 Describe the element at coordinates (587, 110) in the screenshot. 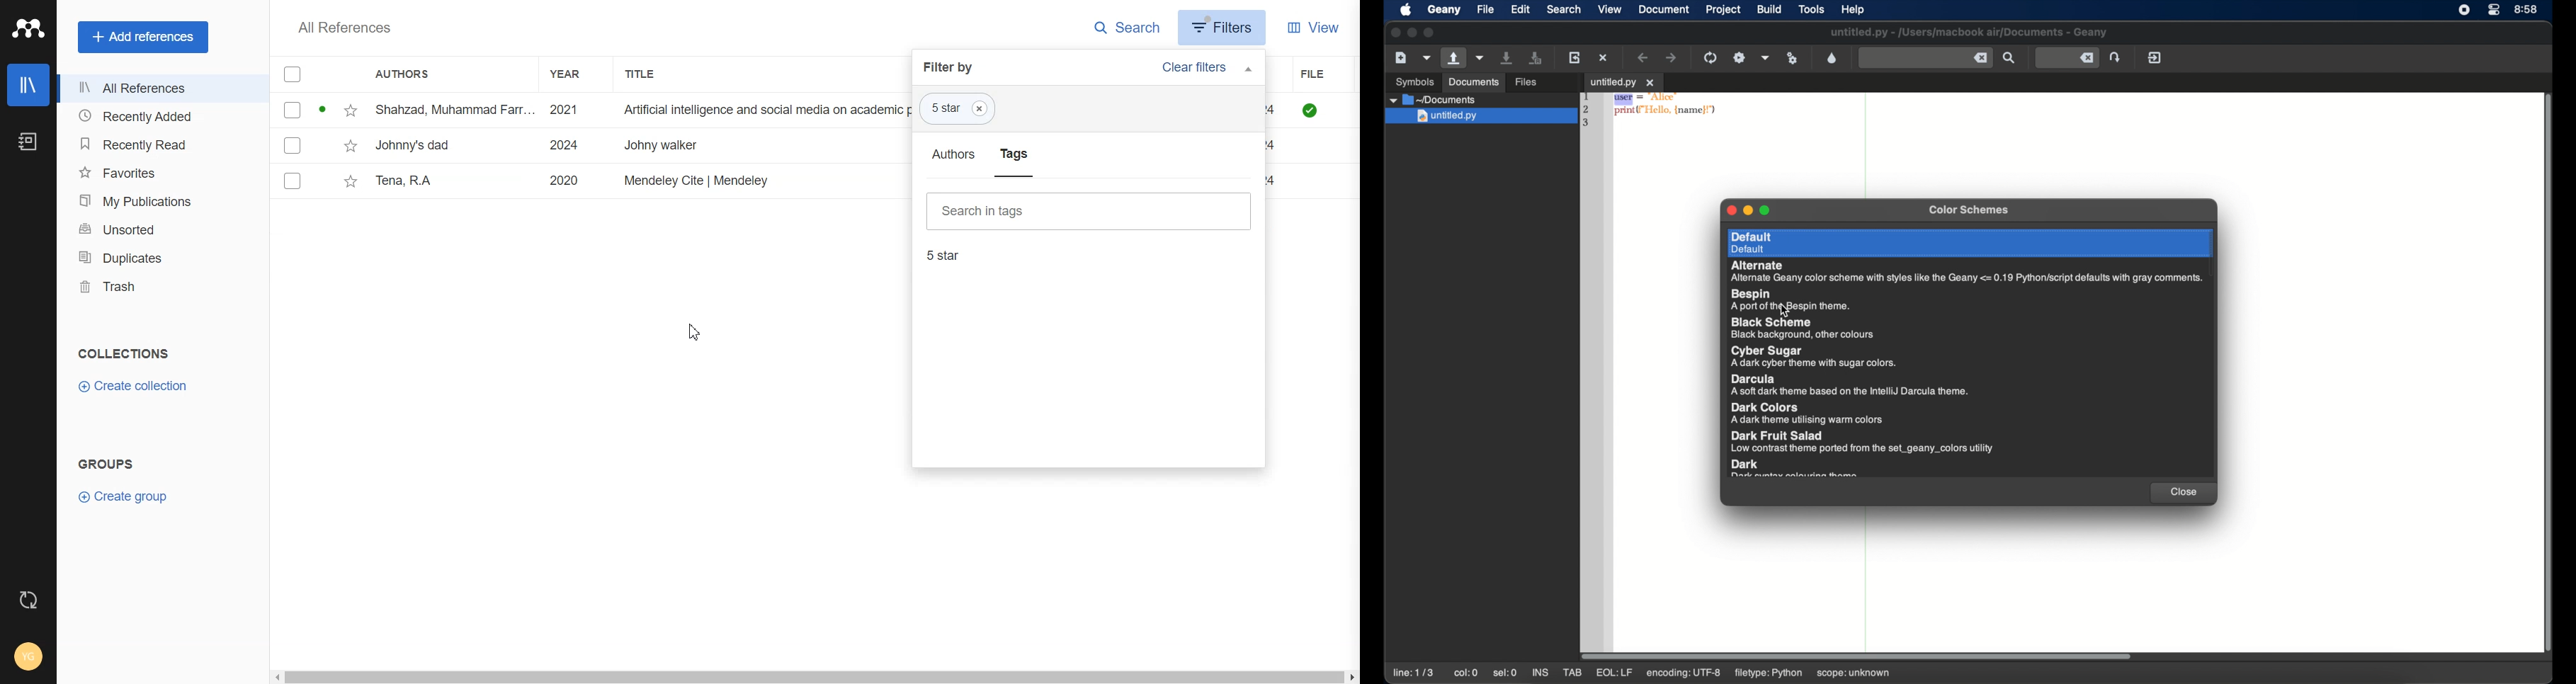

I see `File` at that location.